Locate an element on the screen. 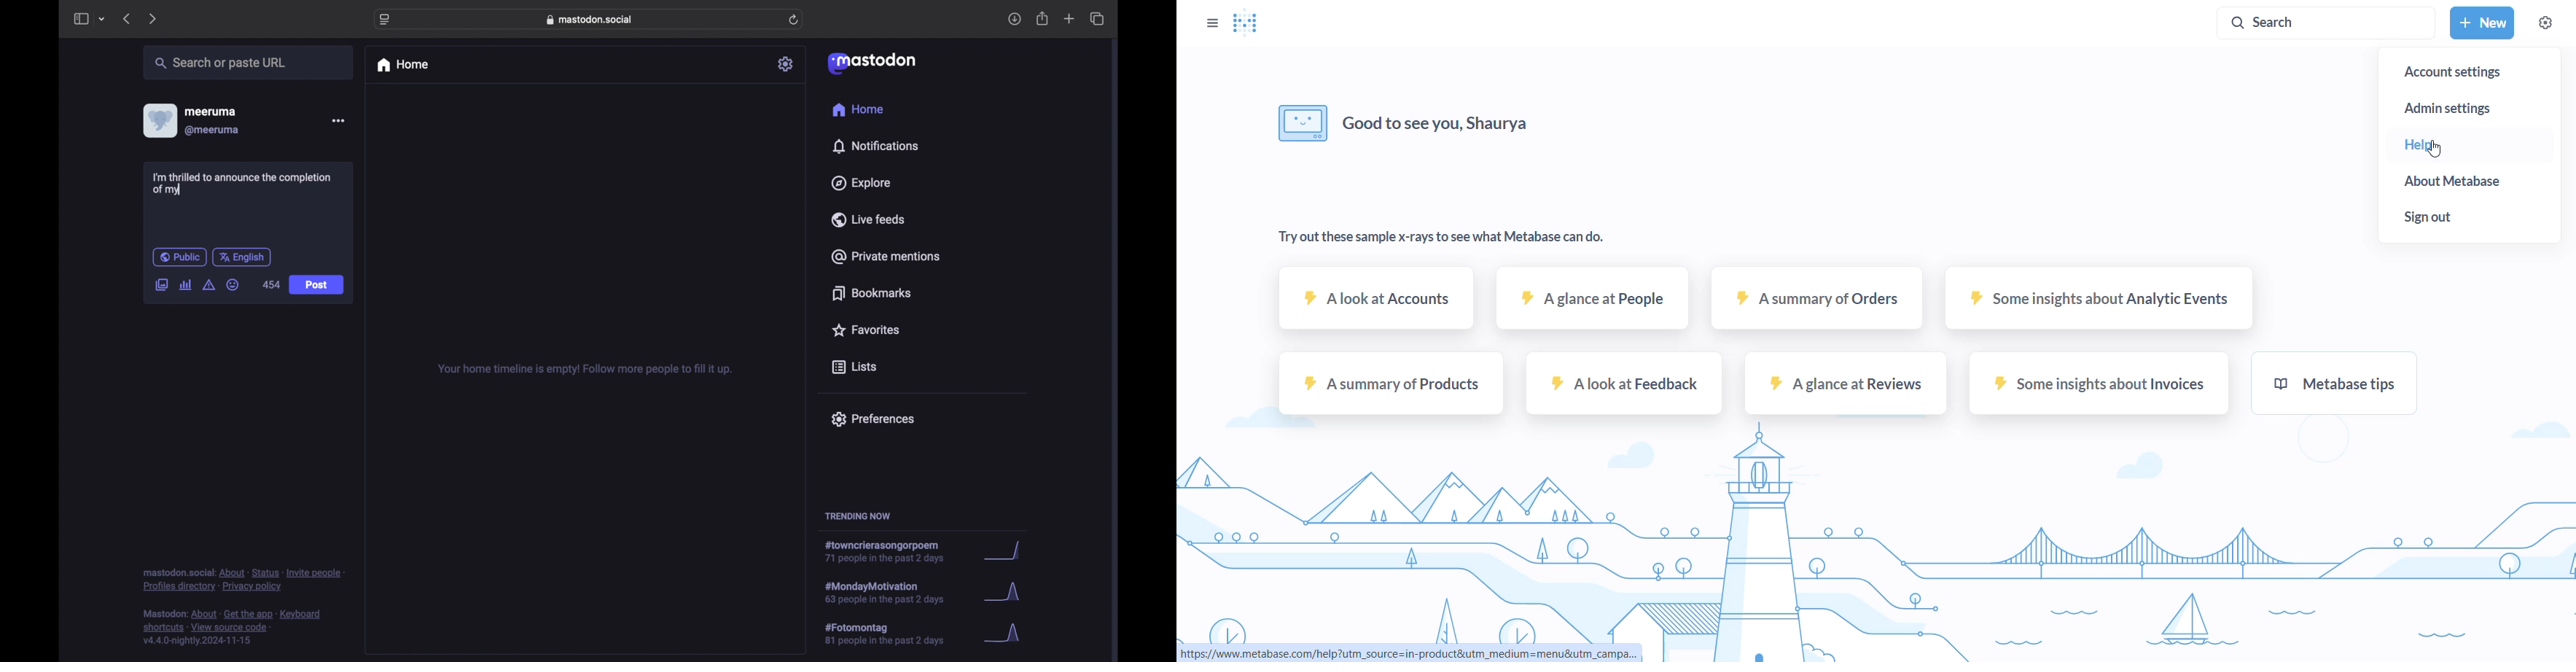 The width and height of the screenshot is (2576, 672). cursor is located at coordinates (2440, 149).